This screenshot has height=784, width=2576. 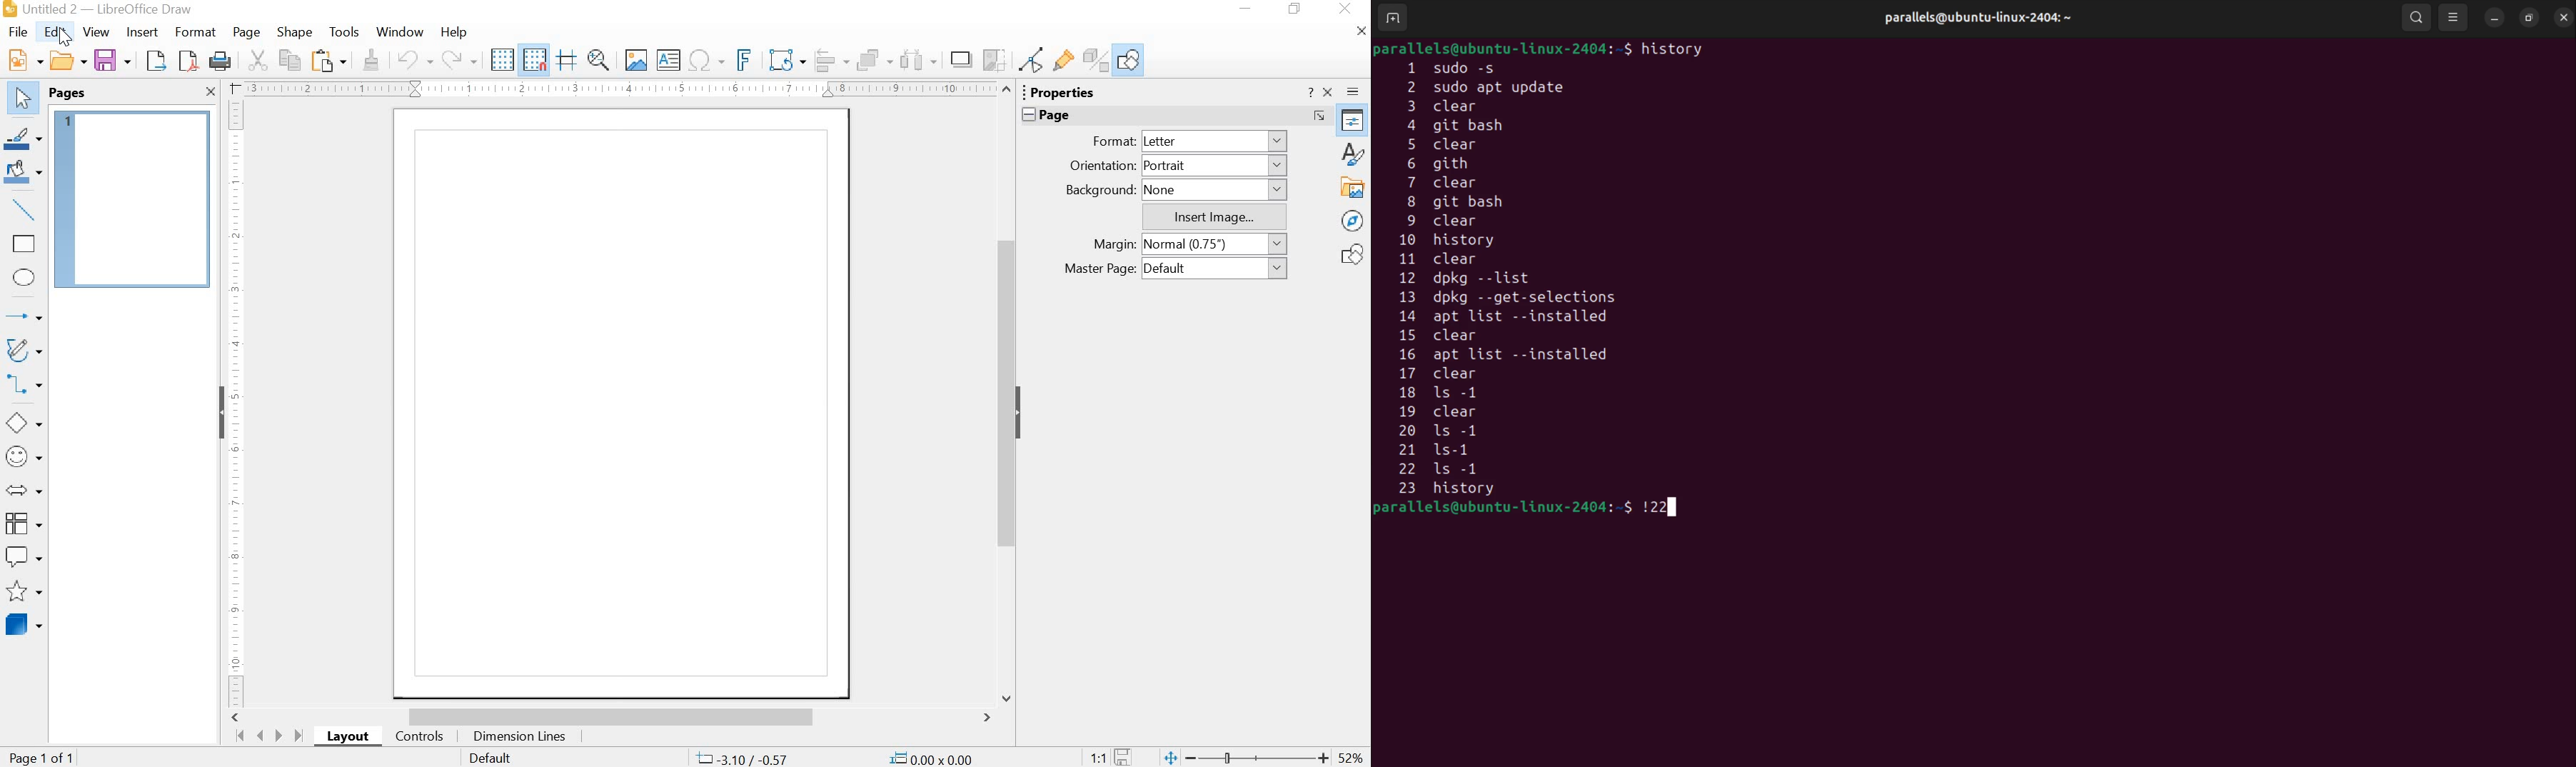 I want to click on Default, so click(x=492, y=757).